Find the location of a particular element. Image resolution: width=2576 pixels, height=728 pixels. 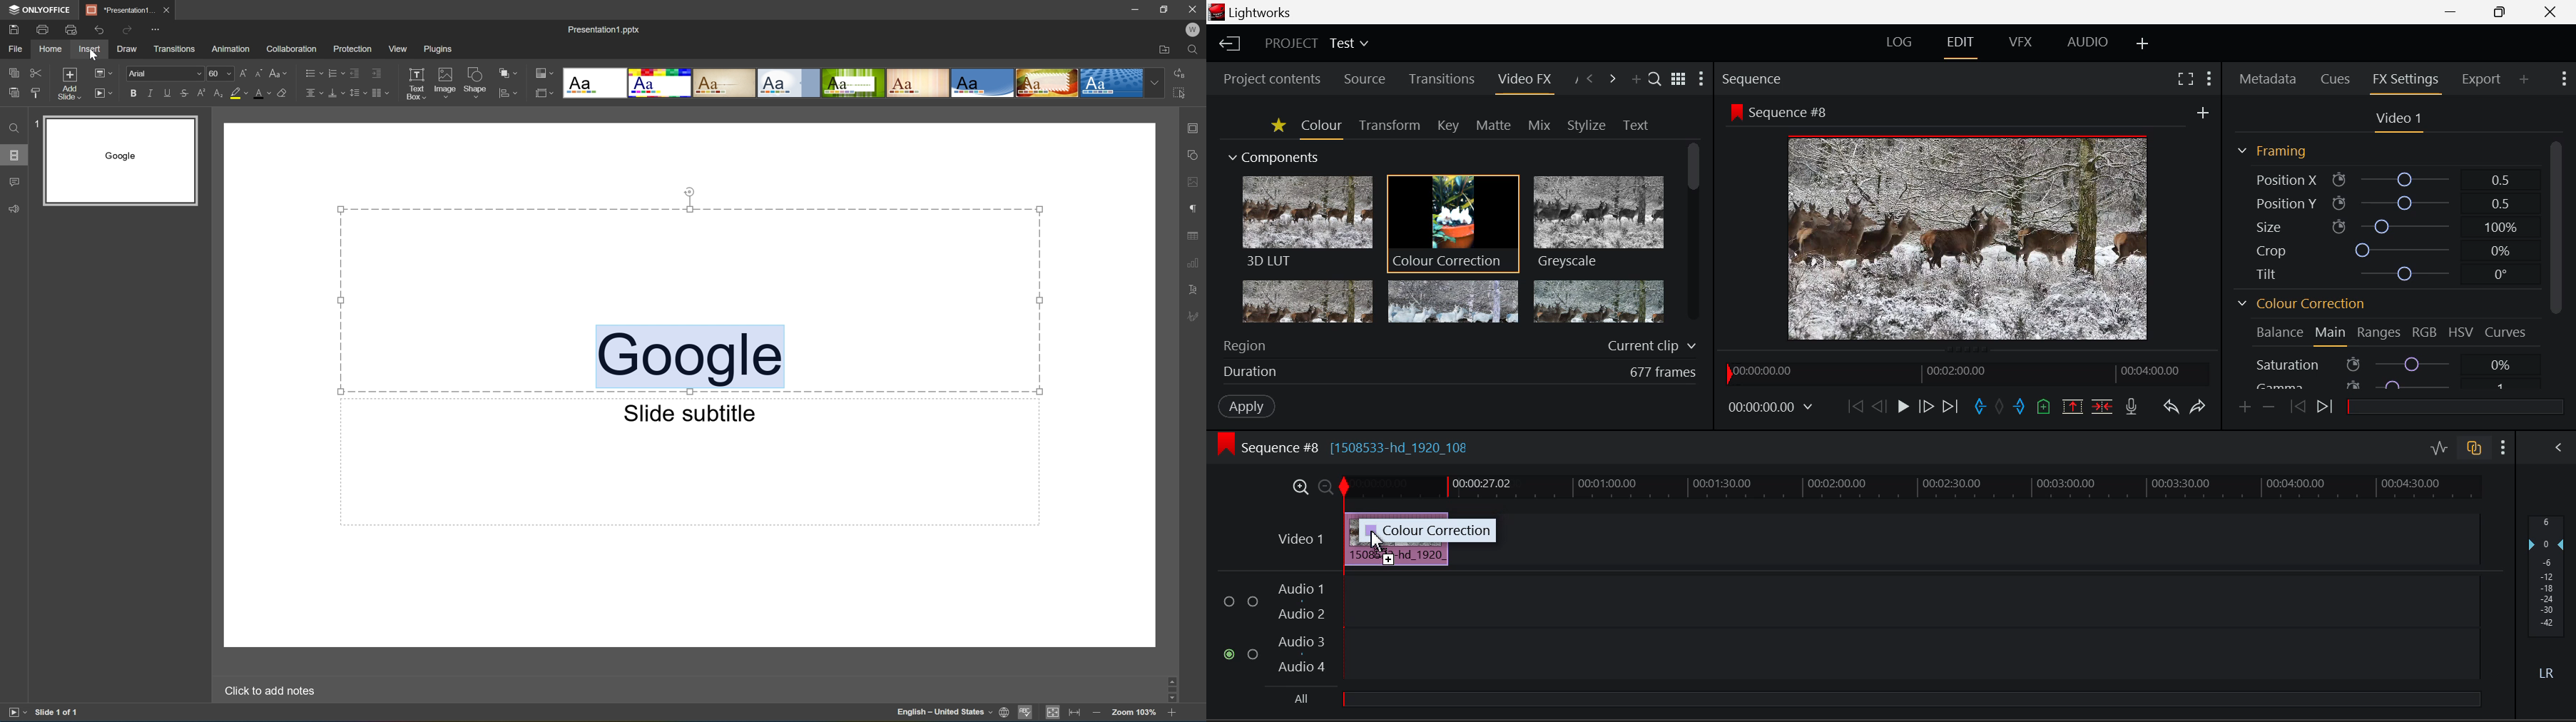

Mix is located at coordinates (1540, 124).